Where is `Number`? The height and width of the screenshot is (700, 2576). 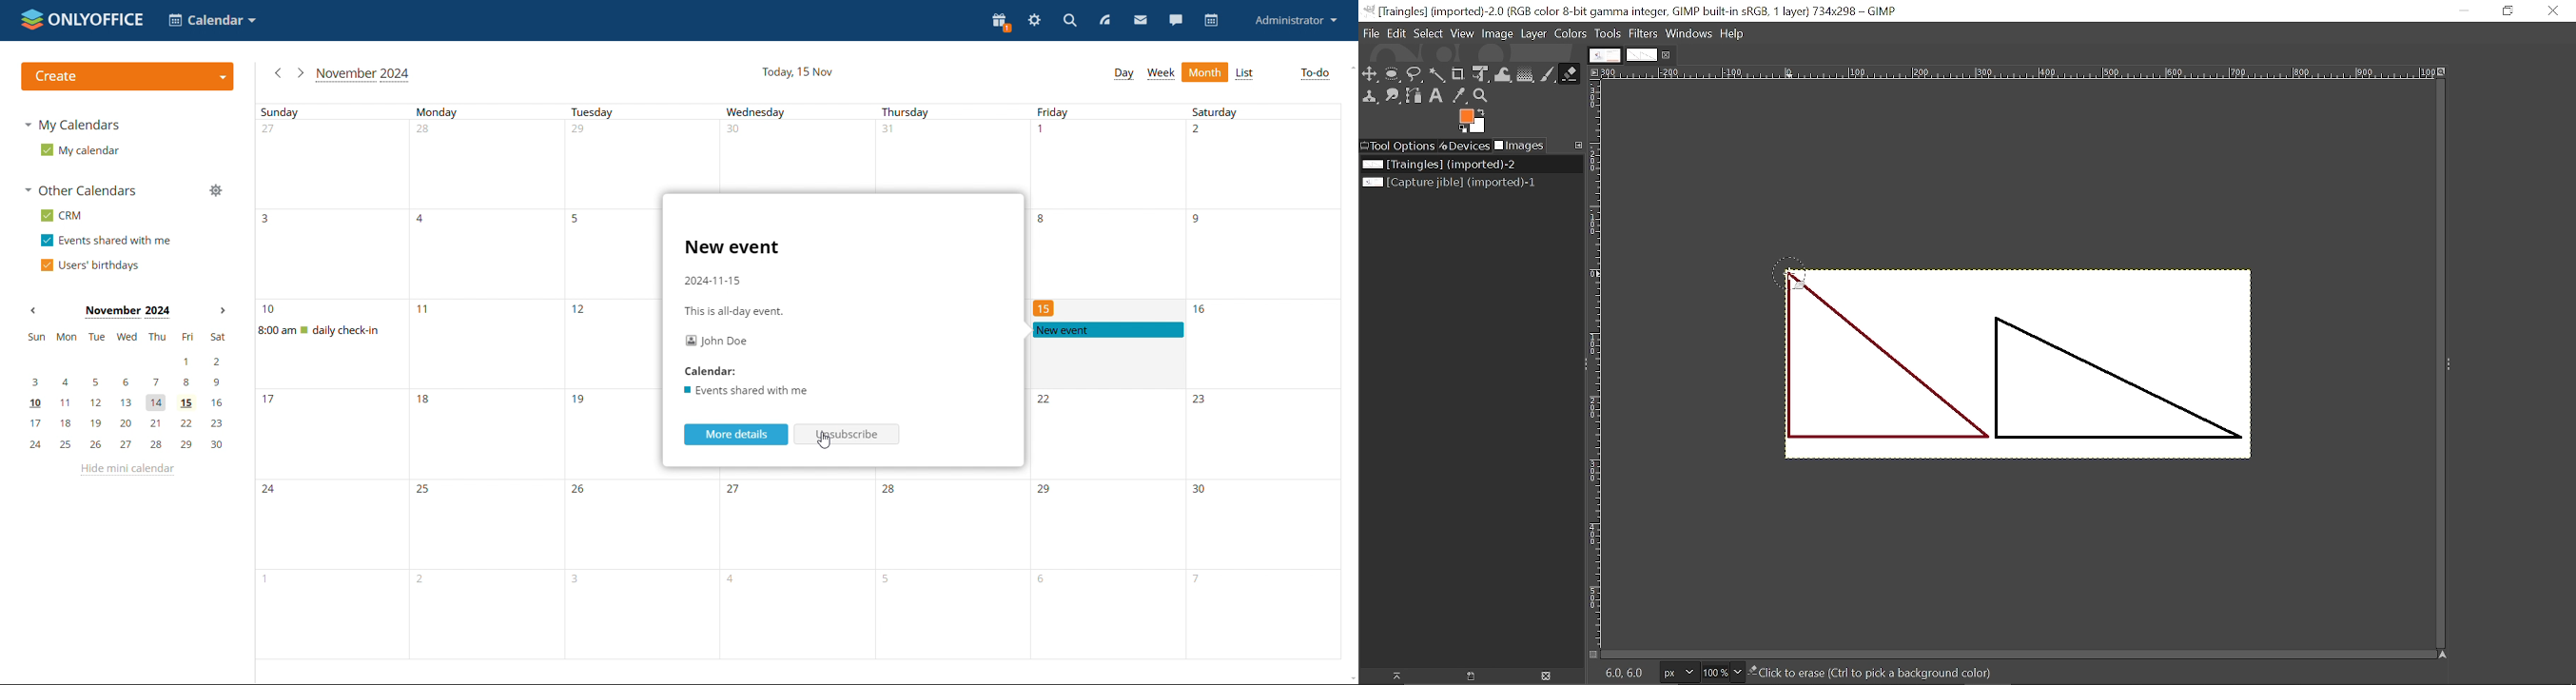
Number is located at coordinates (1044, 132).